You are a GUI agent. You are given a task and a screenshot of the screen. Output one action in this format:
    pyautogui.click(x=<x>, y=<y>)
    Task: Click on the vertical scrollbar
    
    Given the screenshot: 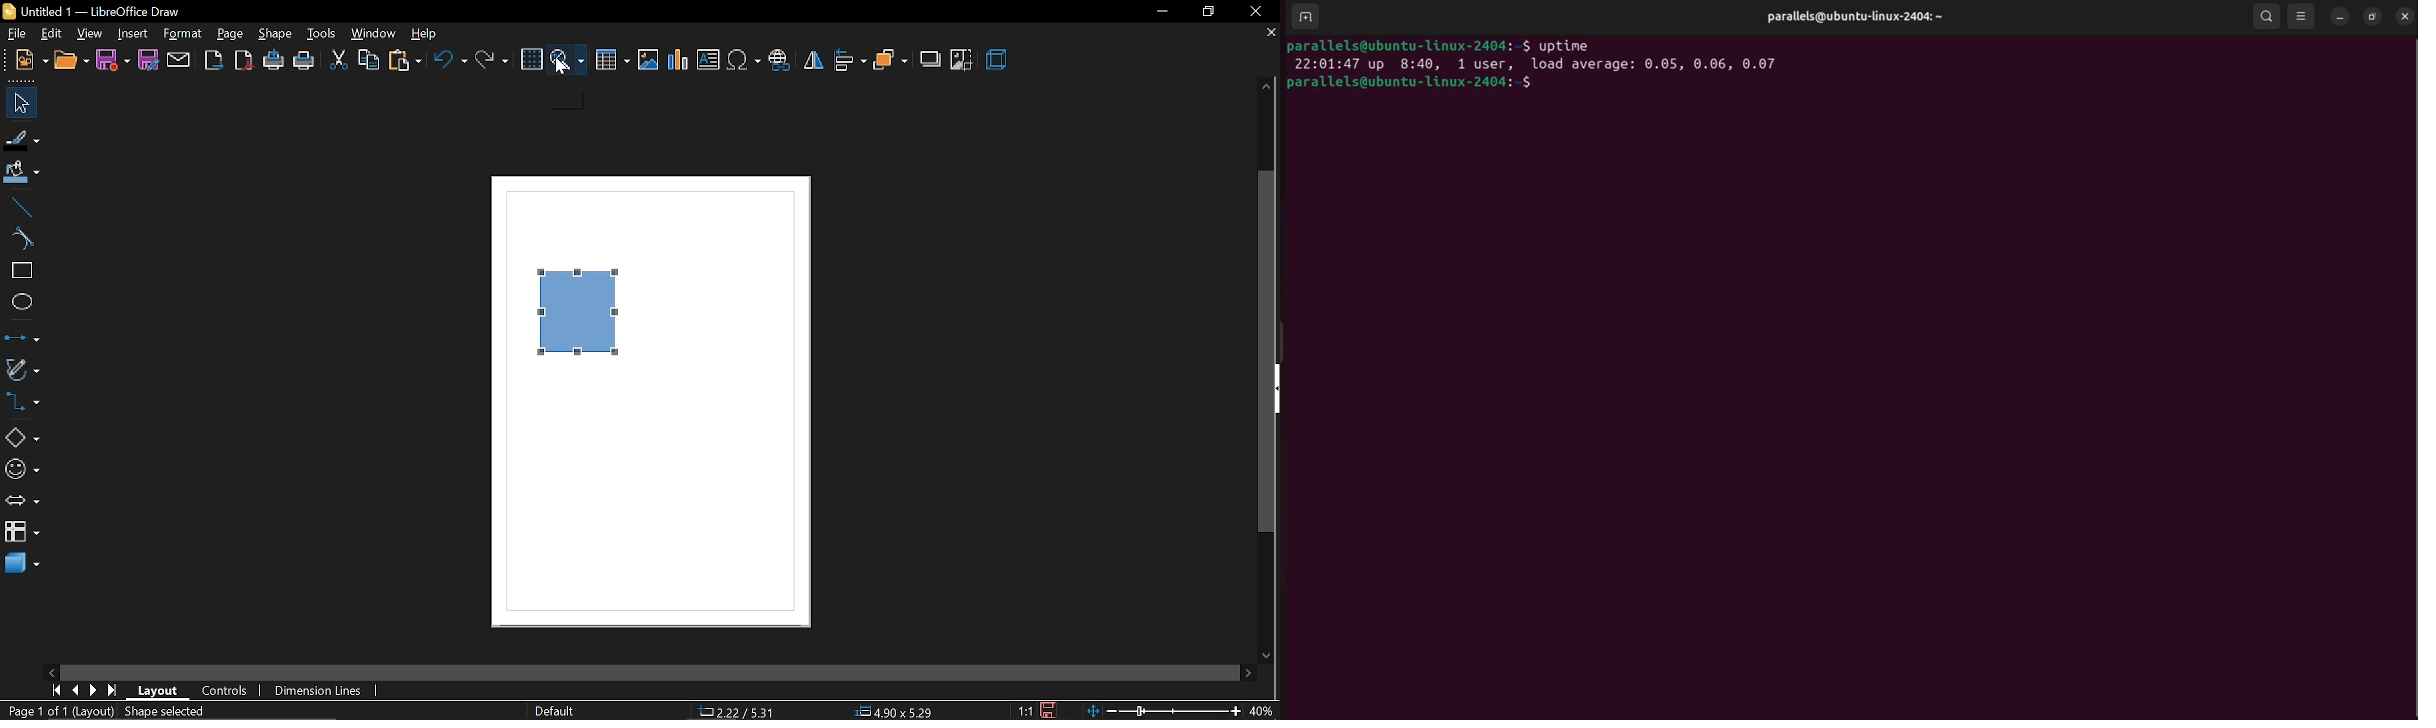 What is the action you would take?
    pyautogui.click(x=1266, y=354)
    